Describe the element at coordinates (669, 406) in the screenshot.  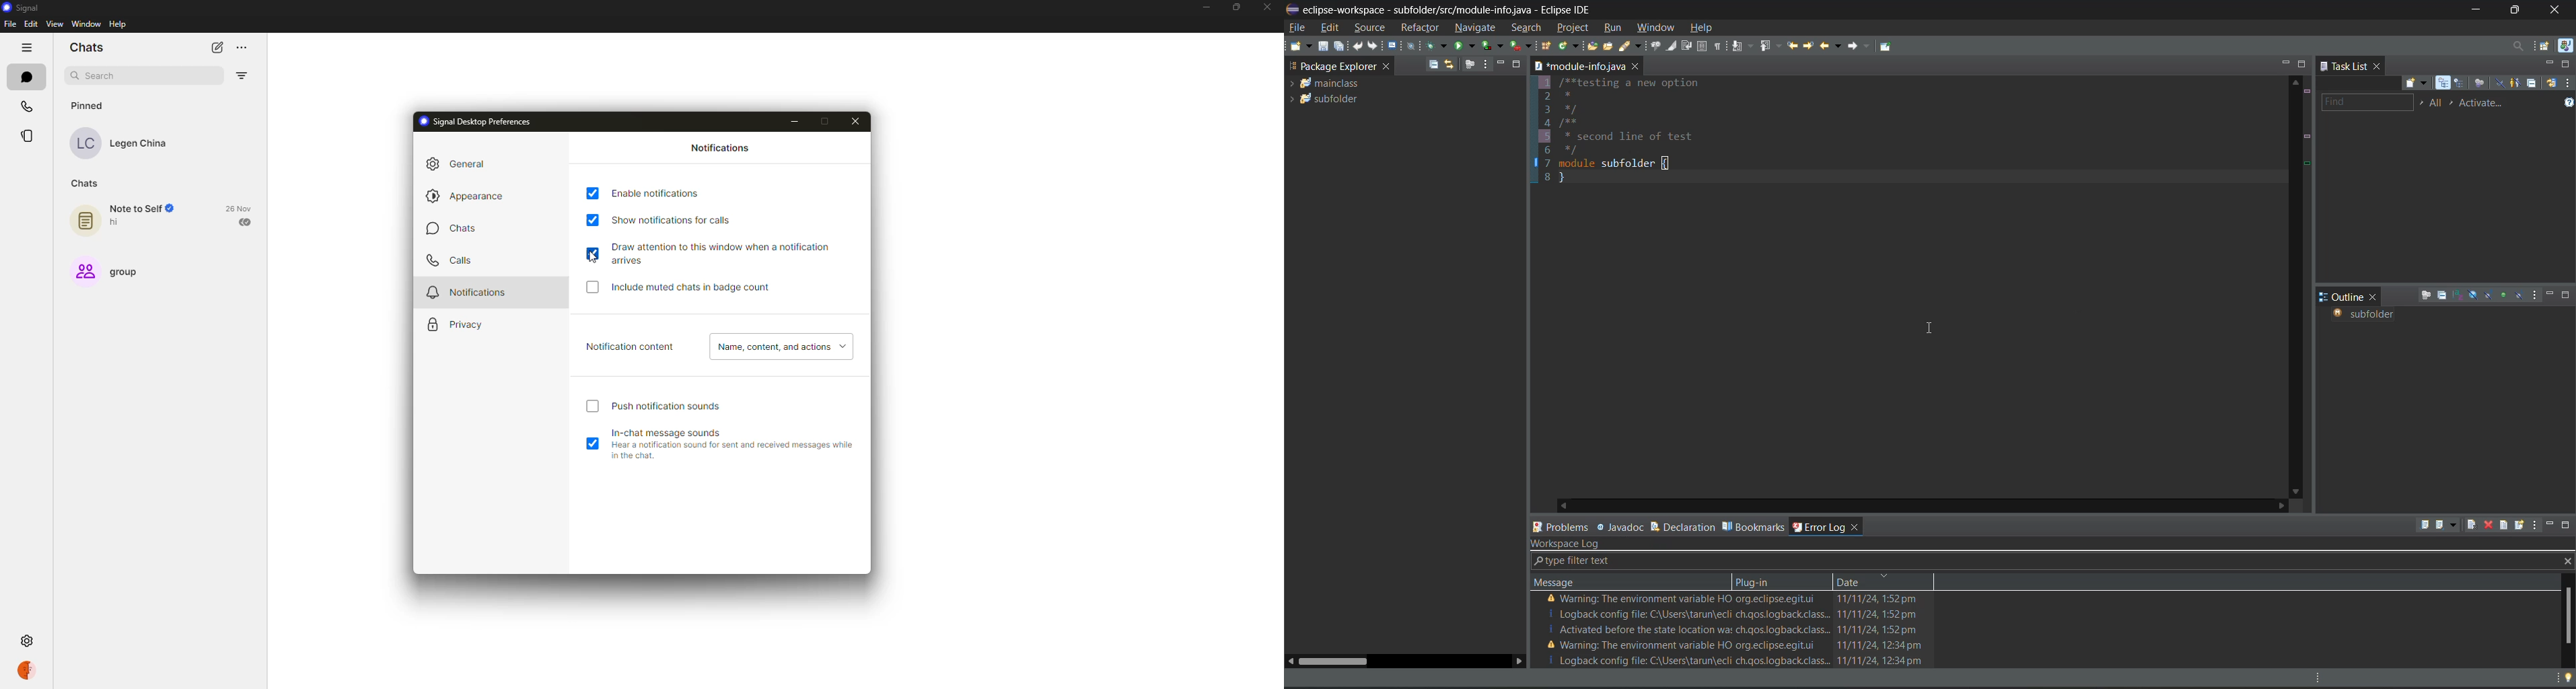
I see `push notification sound` at that location.